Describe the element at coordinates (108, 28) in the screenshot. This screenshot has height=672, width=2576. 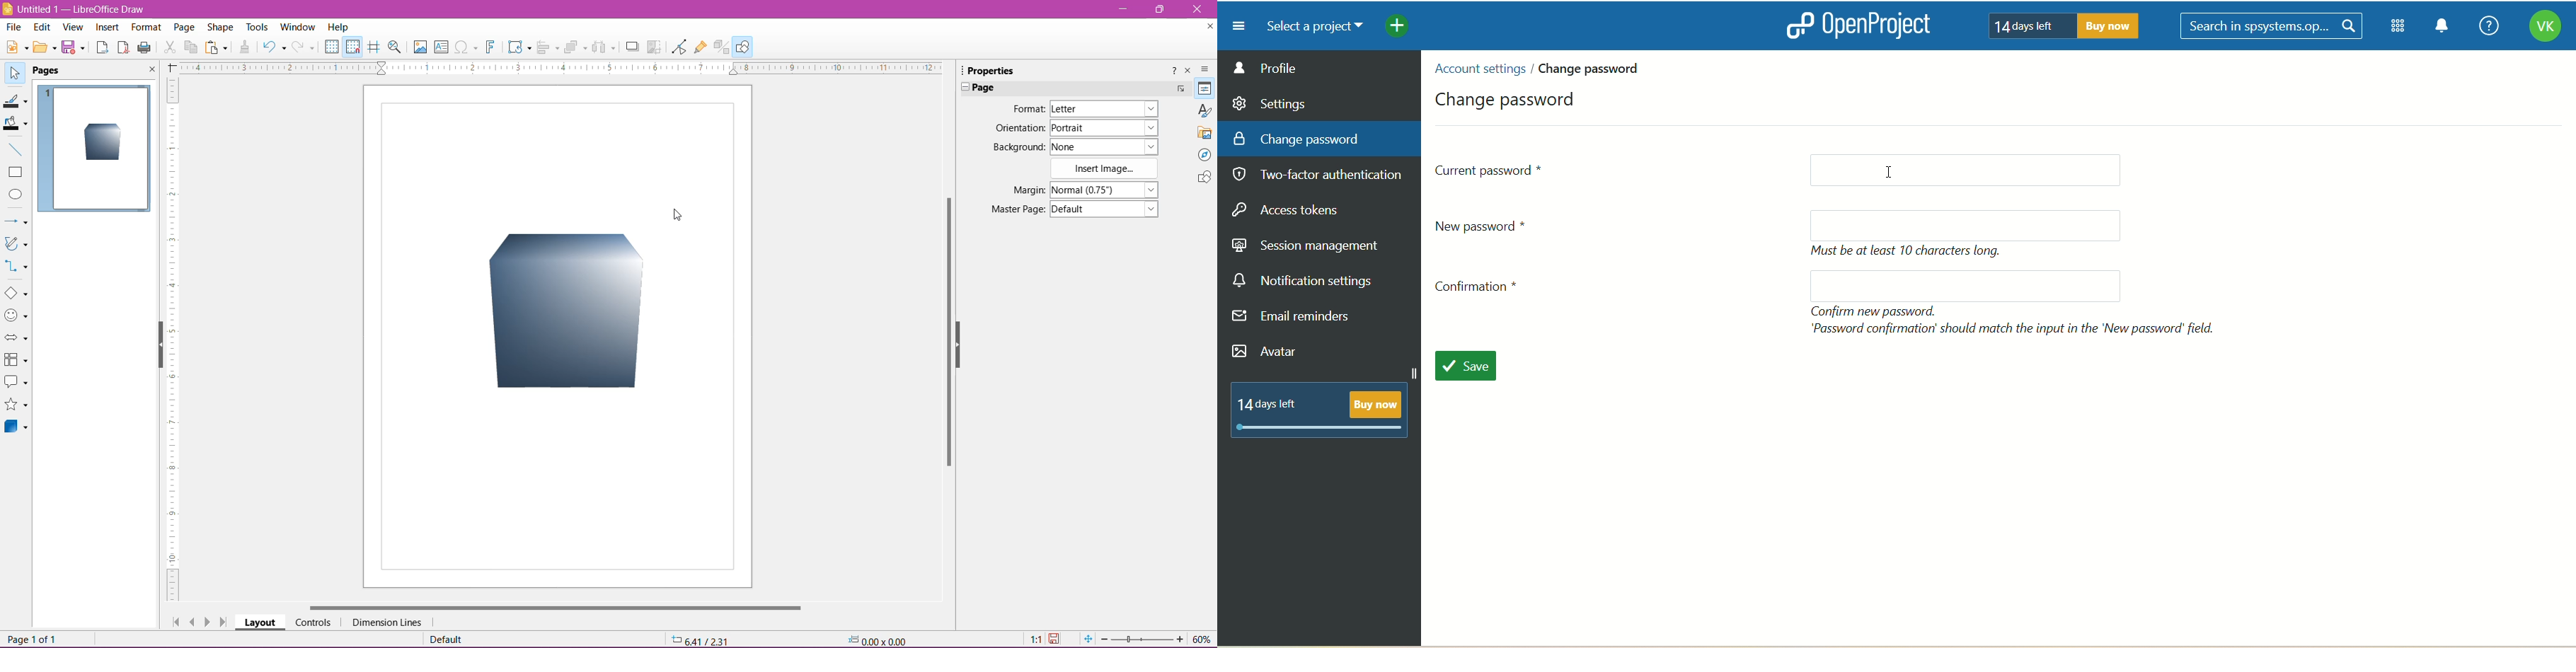
I see `Insert` at that location.